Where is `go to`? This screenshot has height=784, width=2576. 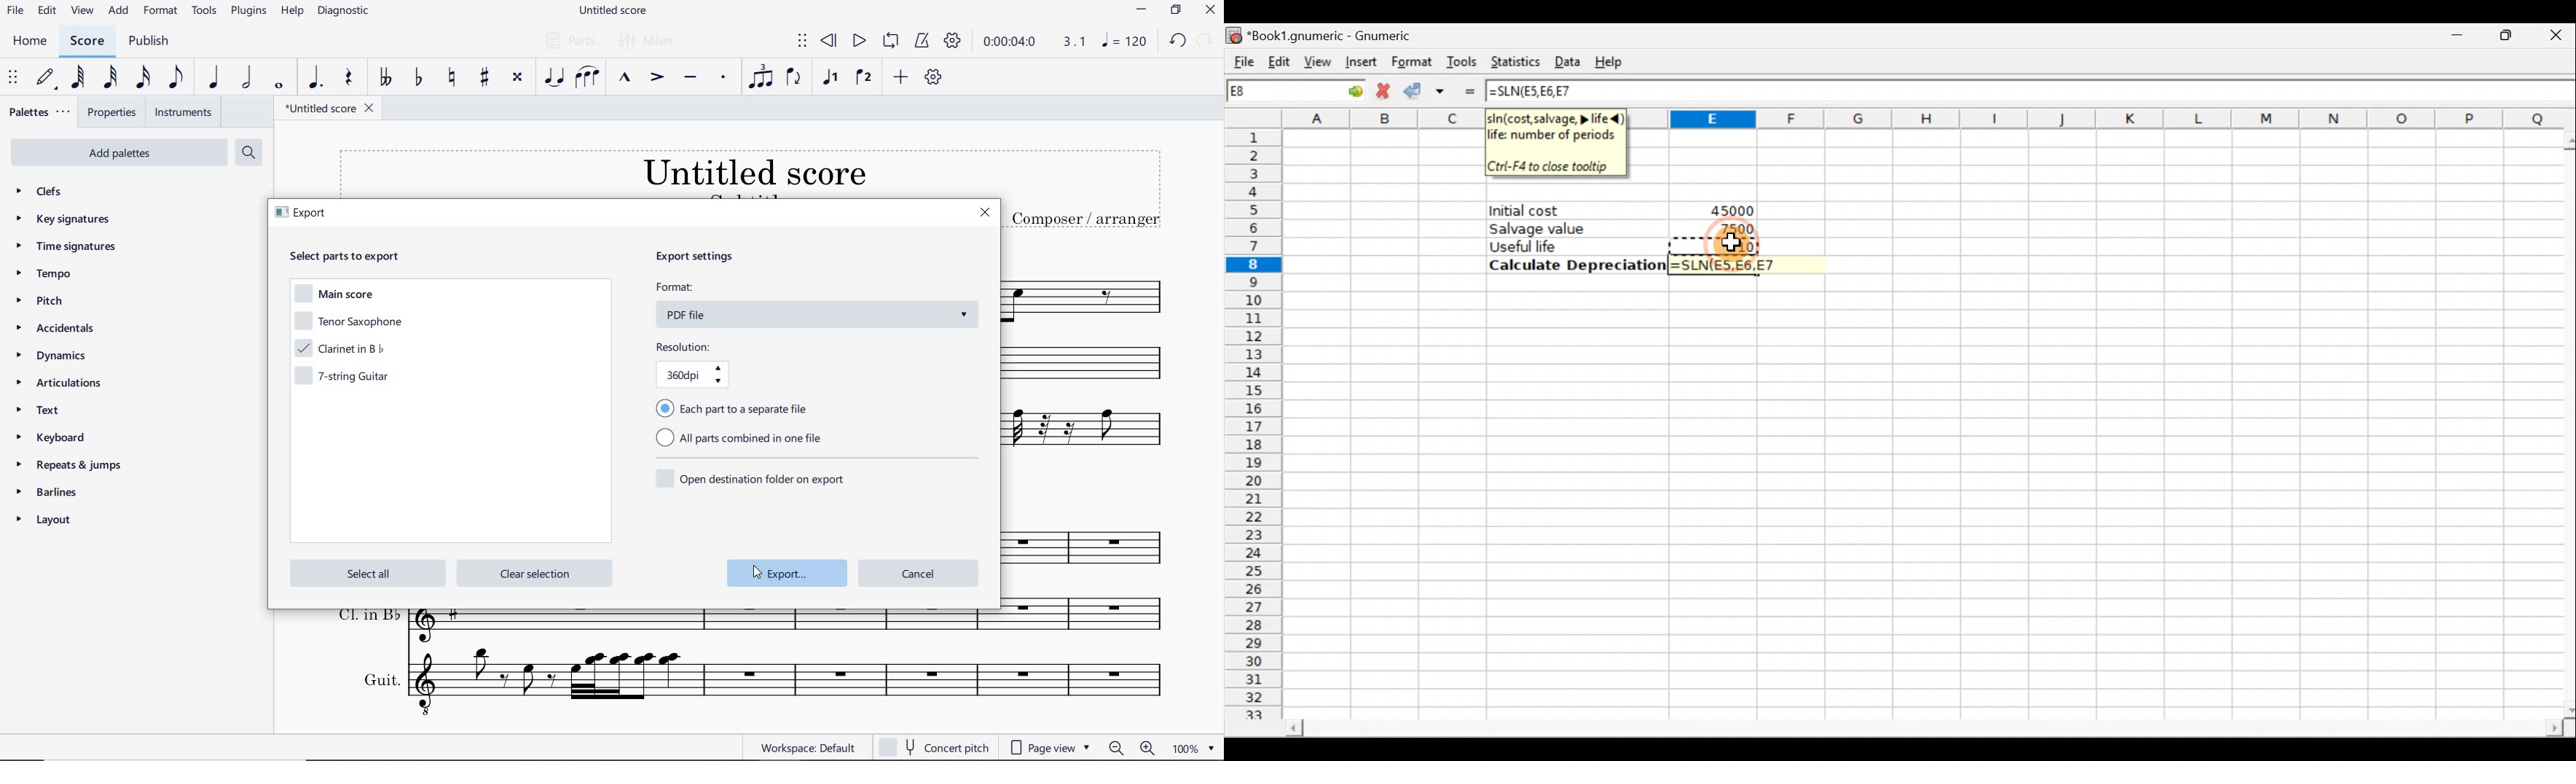
go to is located at coordinates (1346, 91).